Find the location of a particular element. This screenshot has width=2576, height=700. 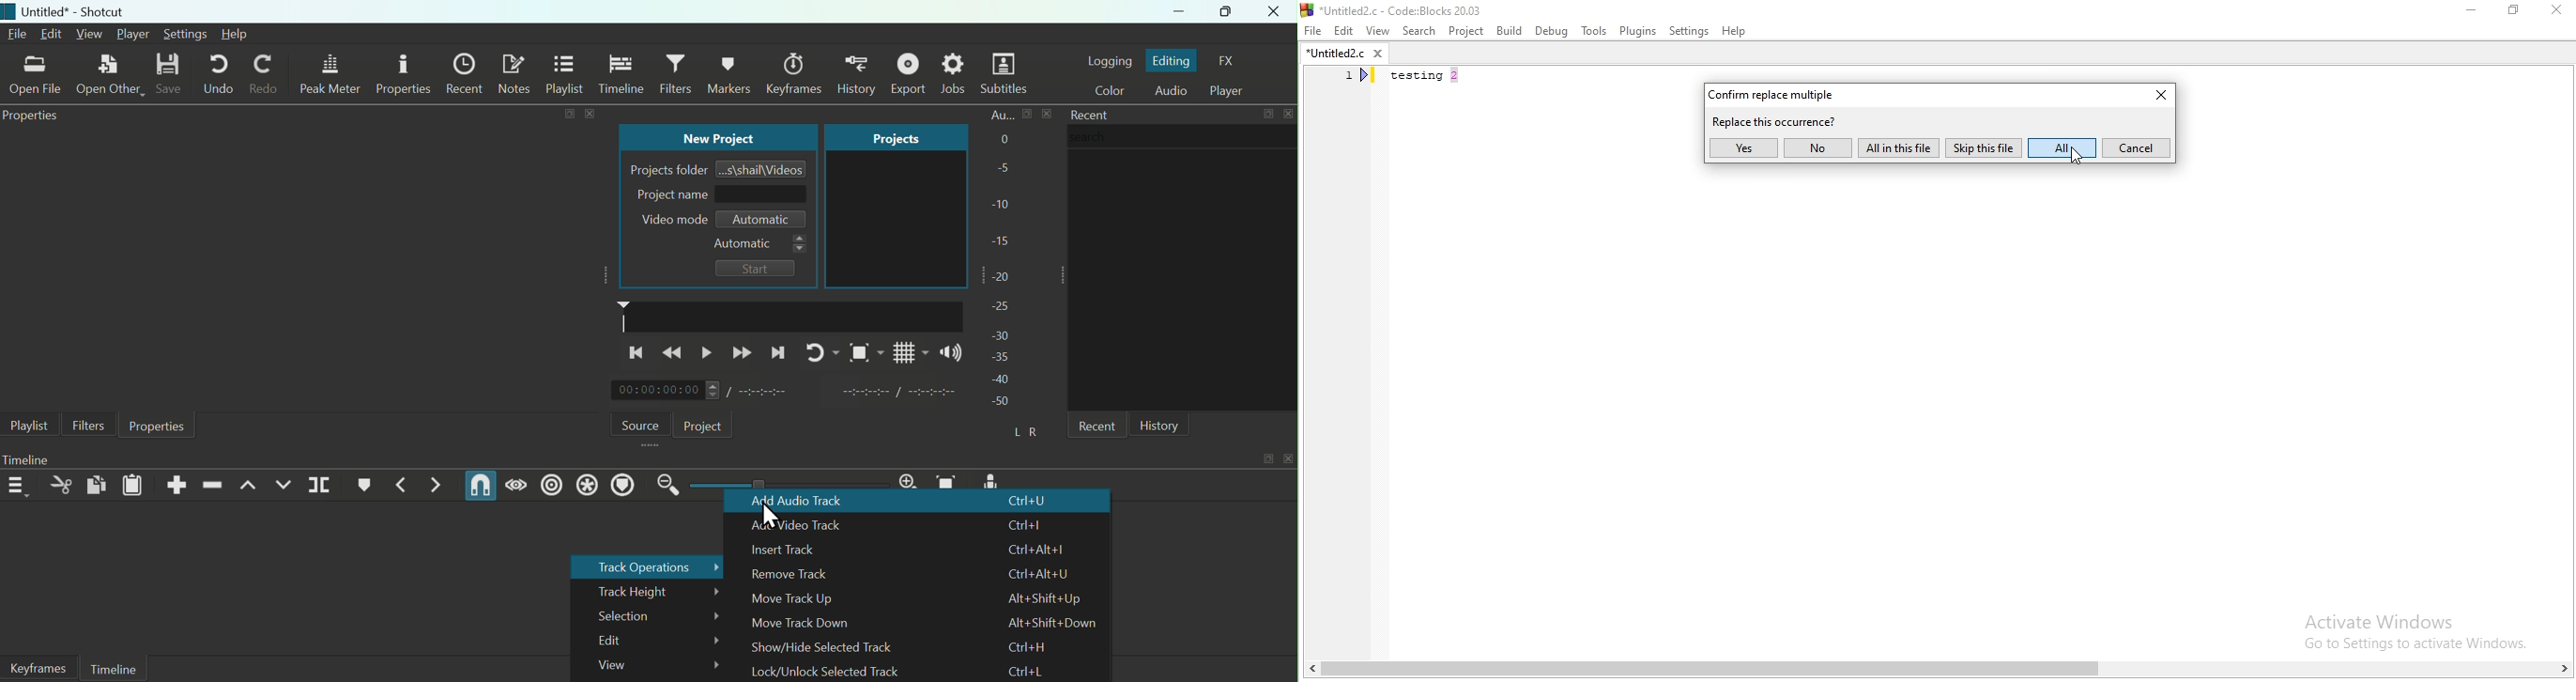

New Project is located at coordinates (715, 138).